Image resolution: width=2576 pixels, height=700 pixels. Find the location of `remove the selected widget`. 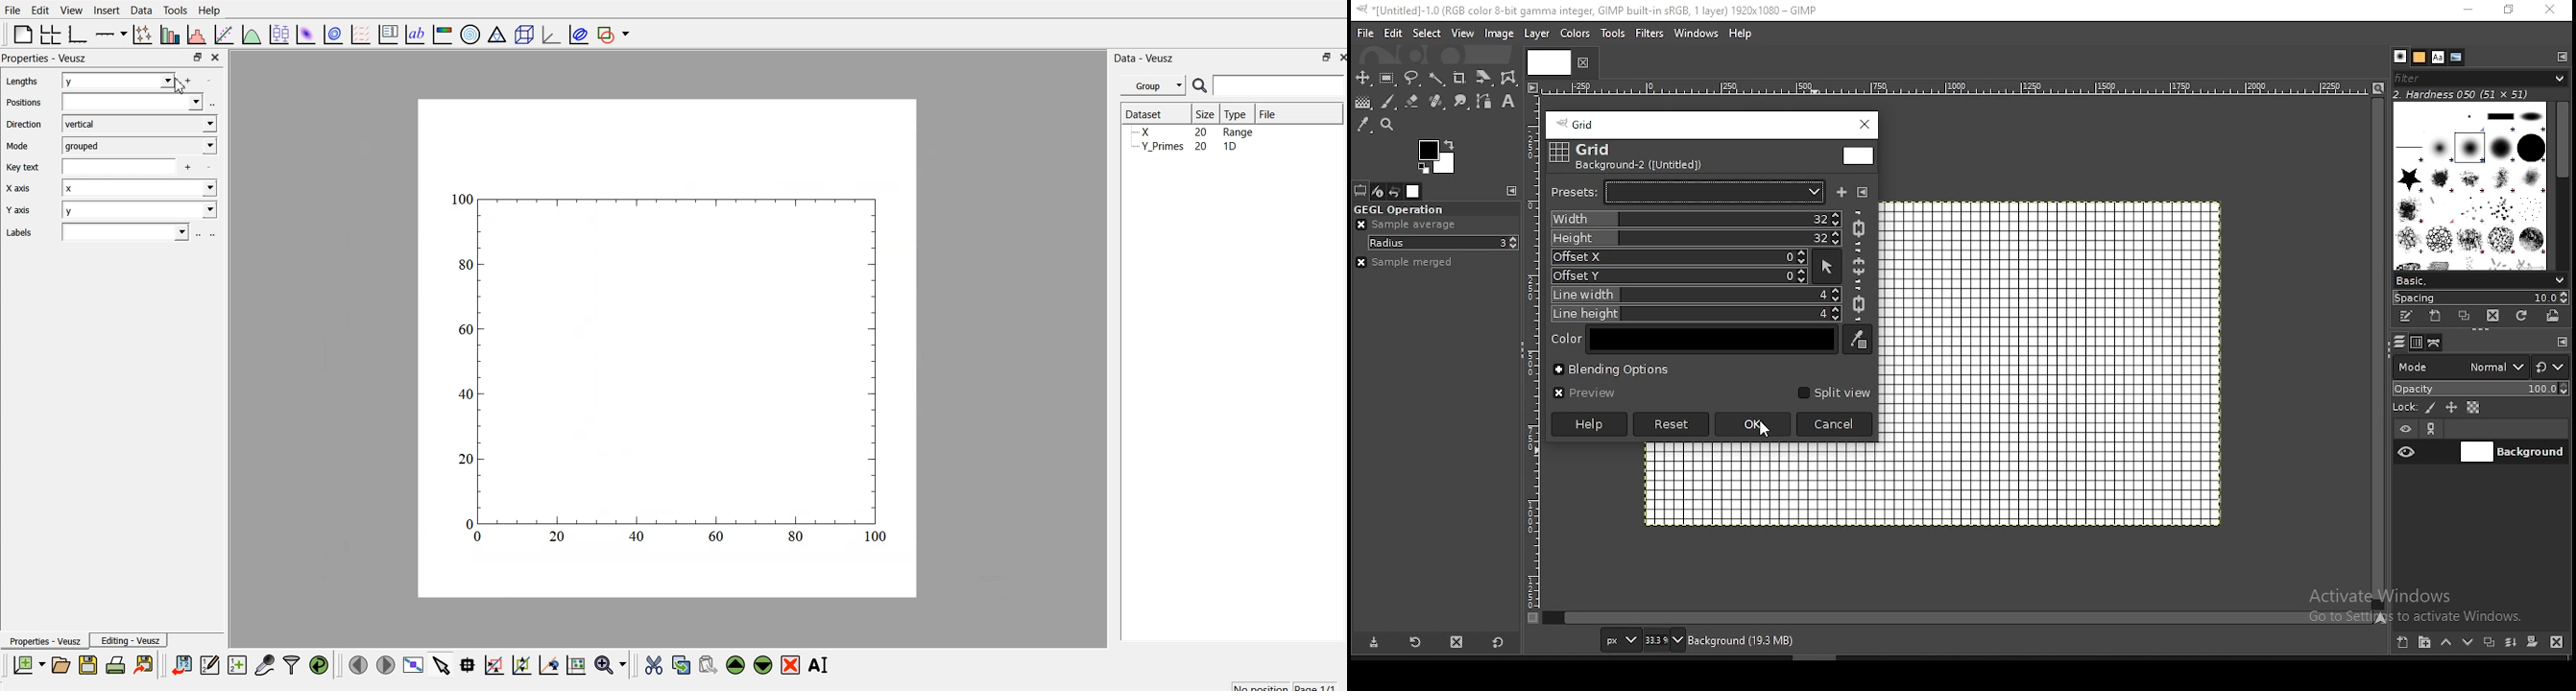

remove the selected widget is located at coordinates (793, 665).